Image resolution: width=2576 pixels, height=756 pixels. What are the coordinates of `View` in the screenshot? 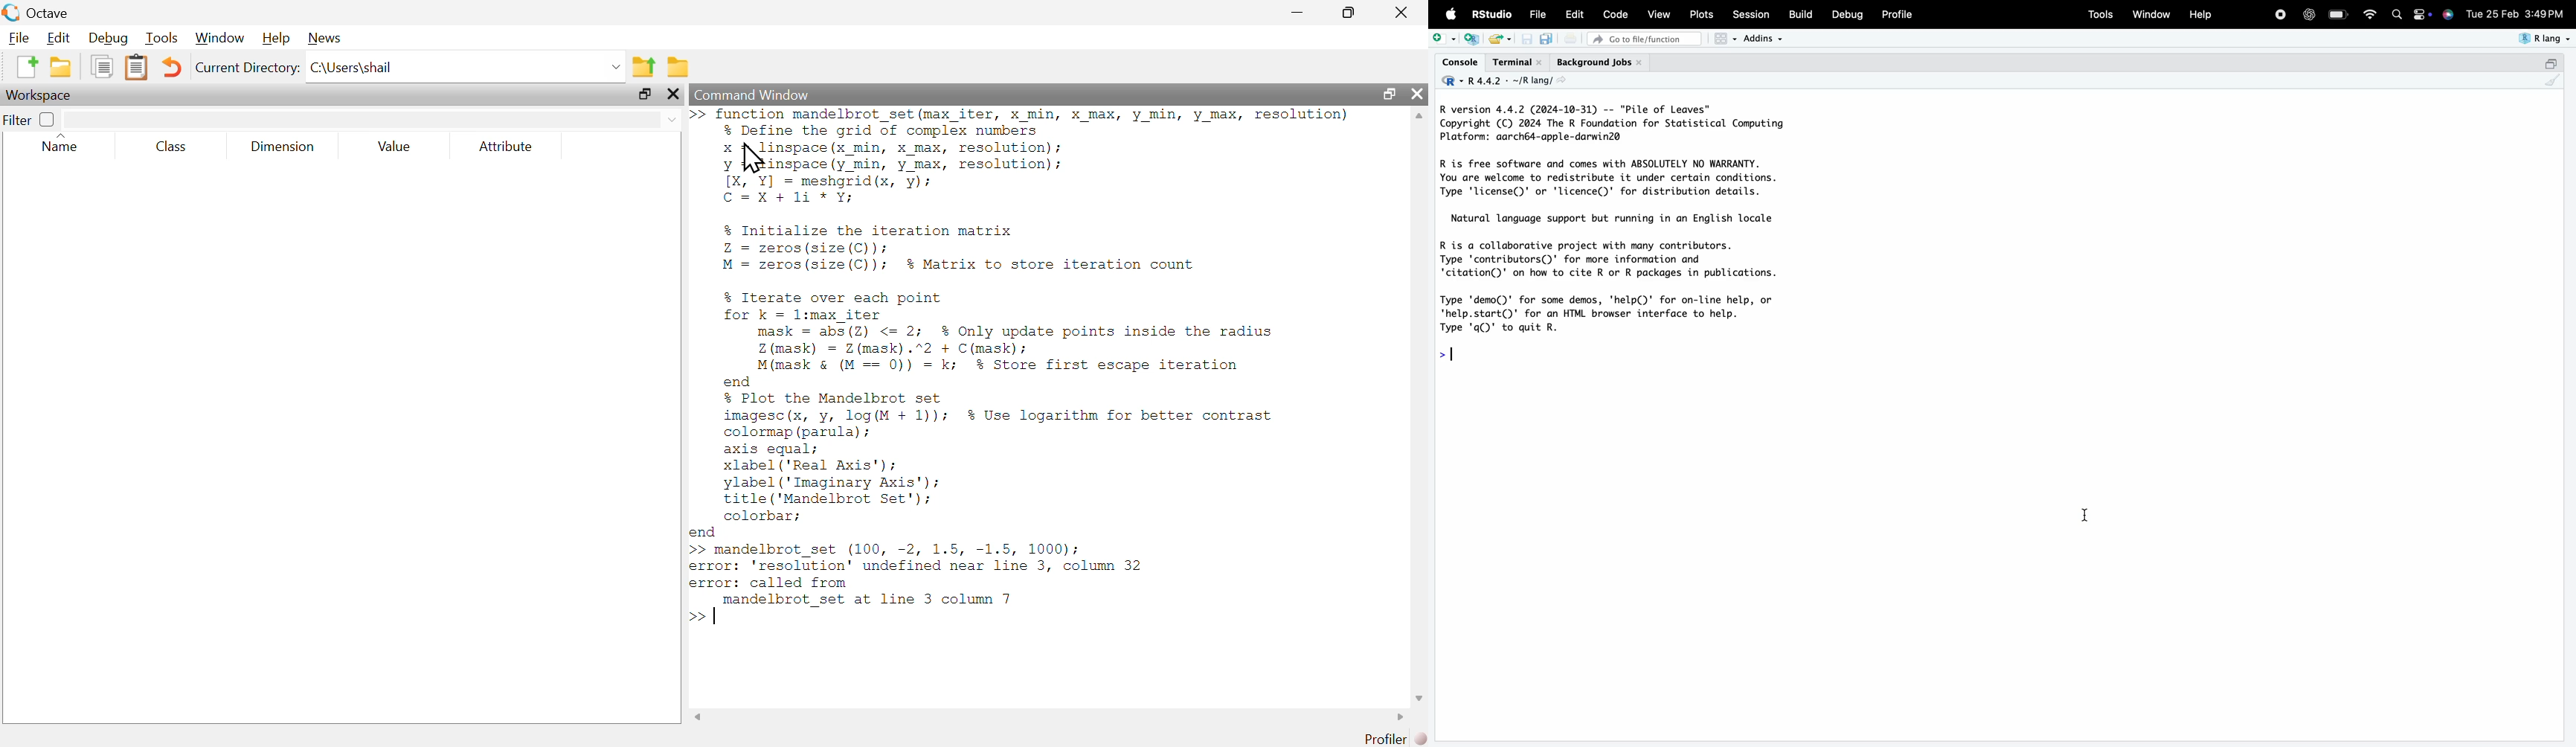 It's located at (1659, 13).